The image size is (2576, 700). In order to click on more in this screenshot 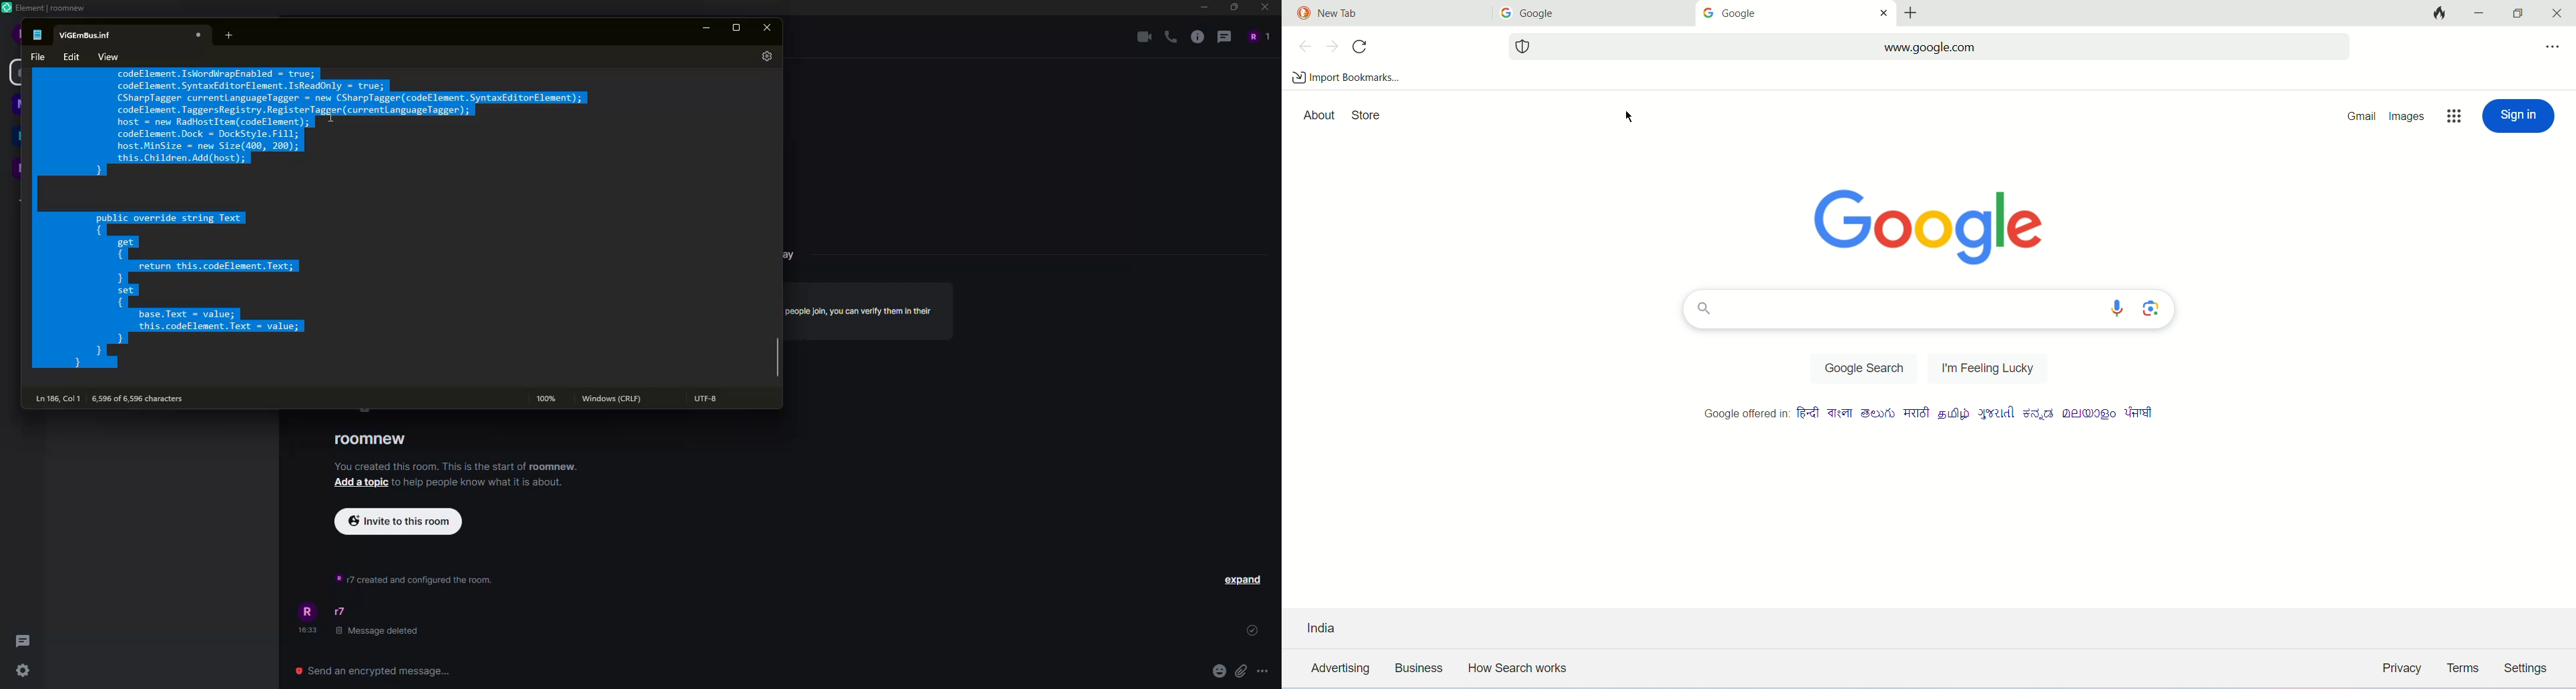, I will do `click(1263, 670)`.